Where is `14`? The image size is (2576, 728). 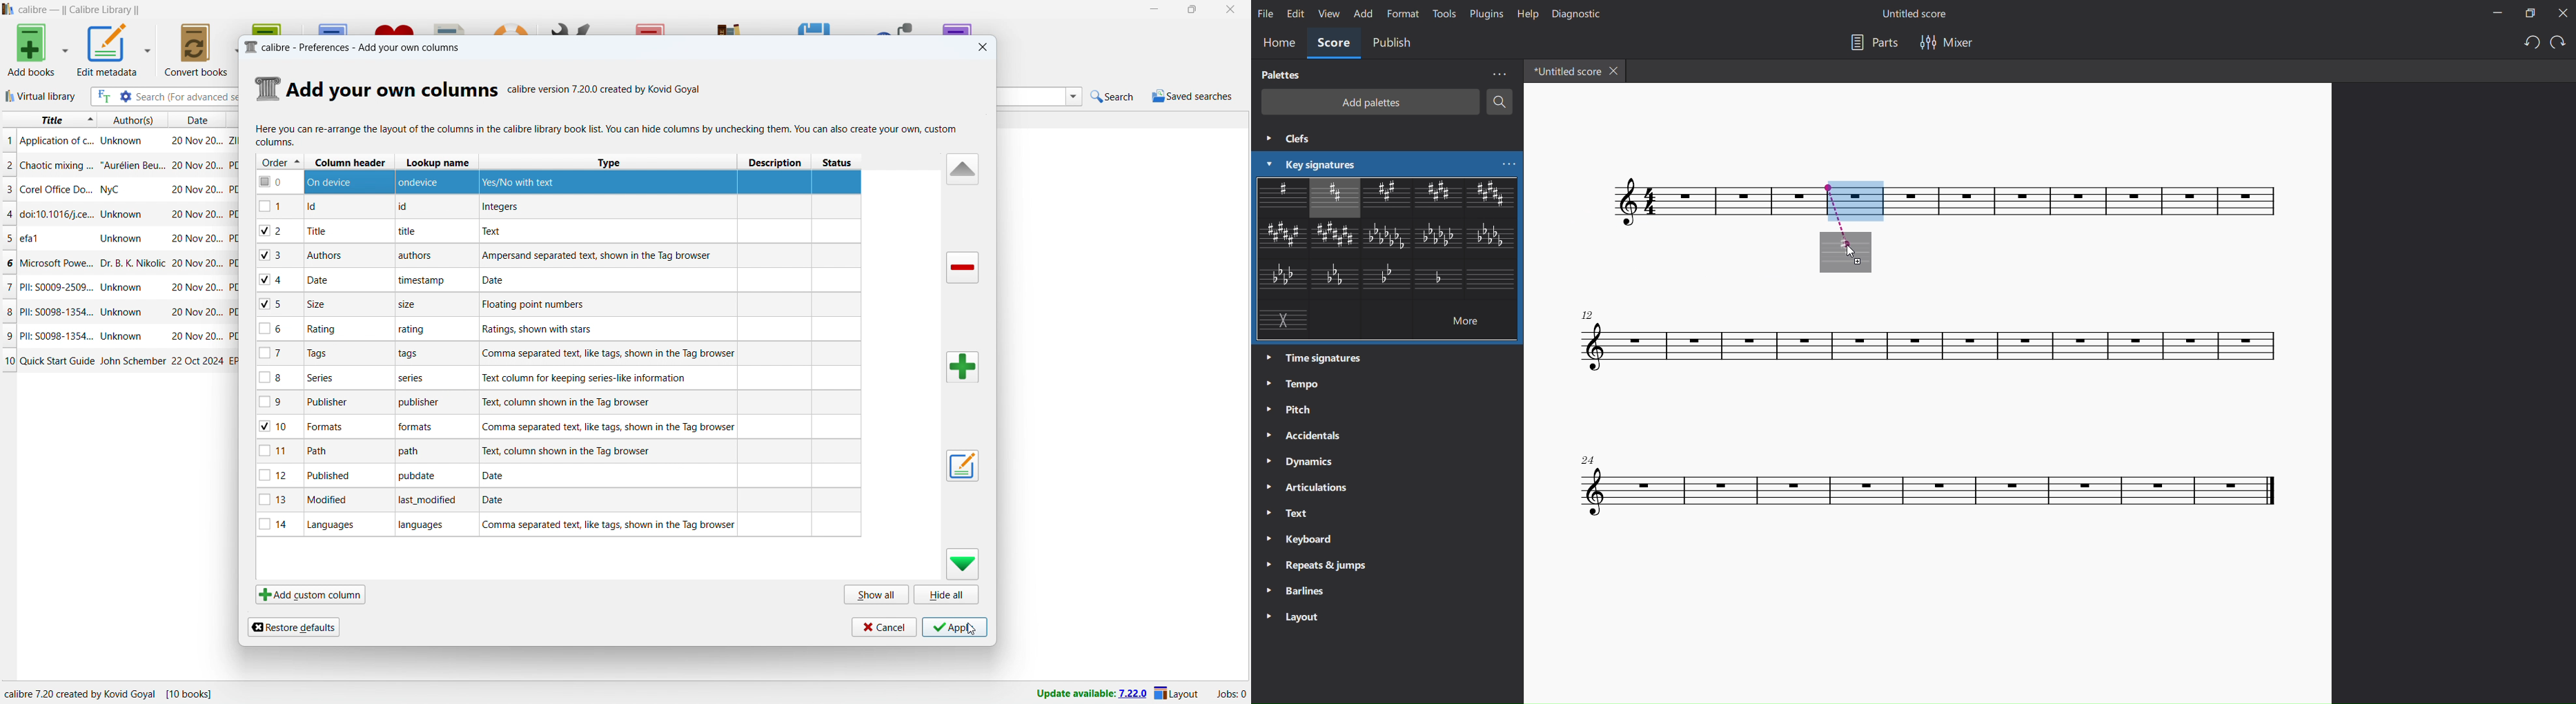 14 is located at coordinates (276, 524).